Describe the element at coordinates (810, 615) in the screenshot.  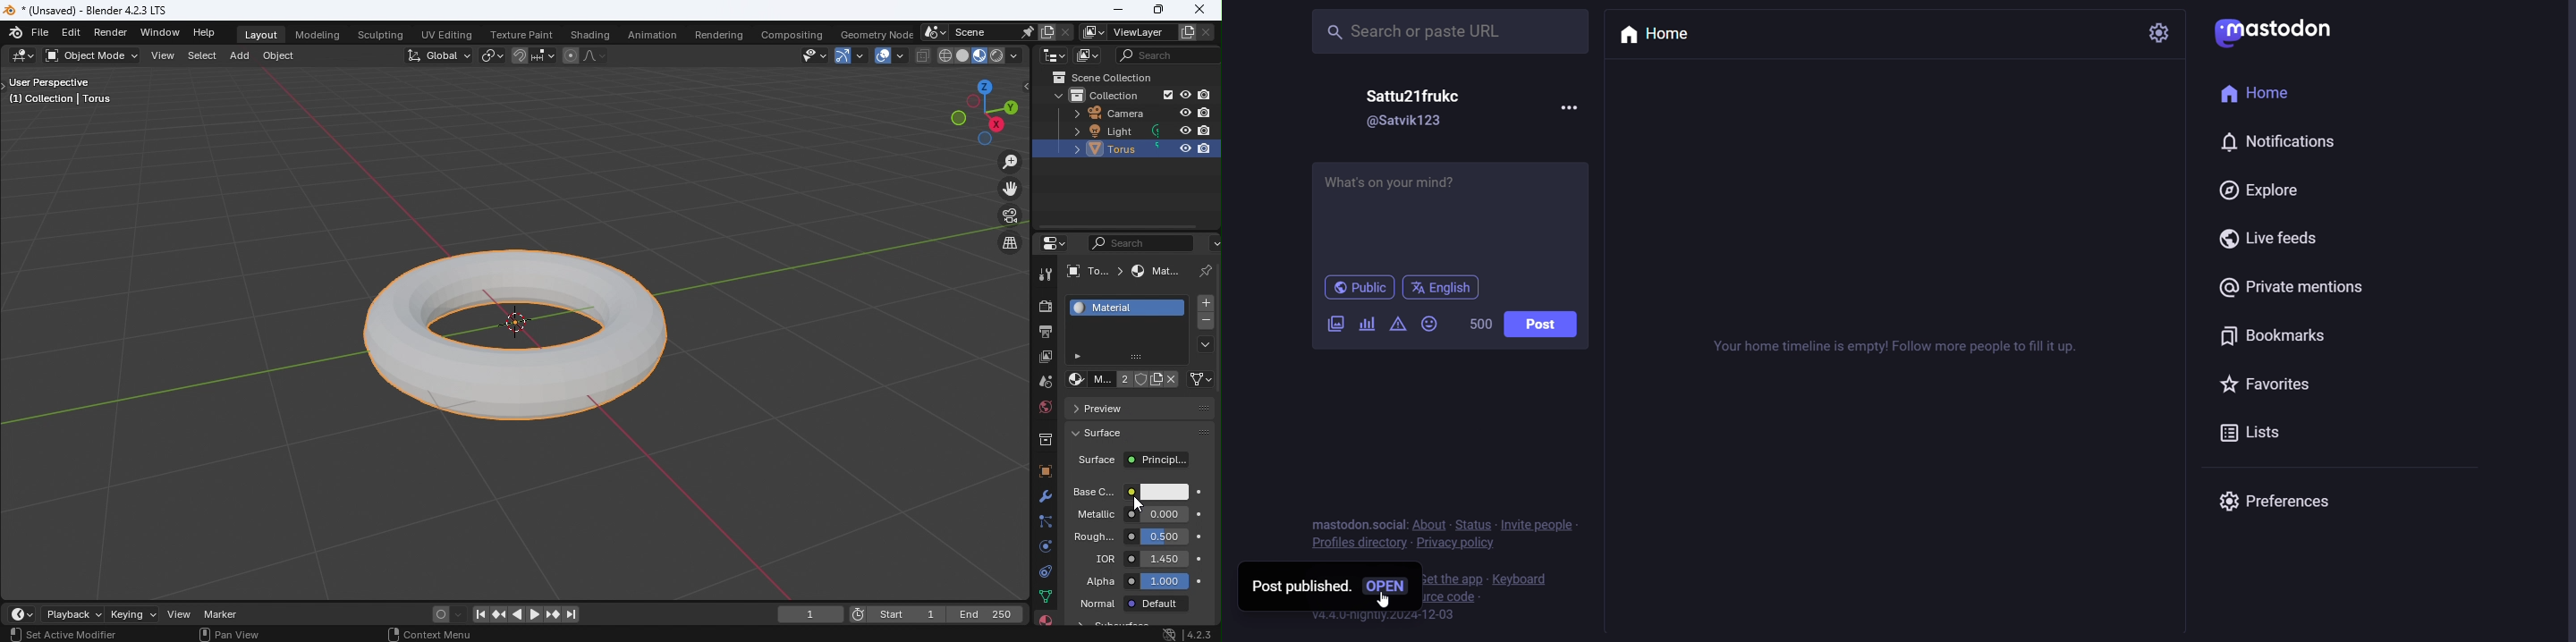
I see `current frame` at that location.